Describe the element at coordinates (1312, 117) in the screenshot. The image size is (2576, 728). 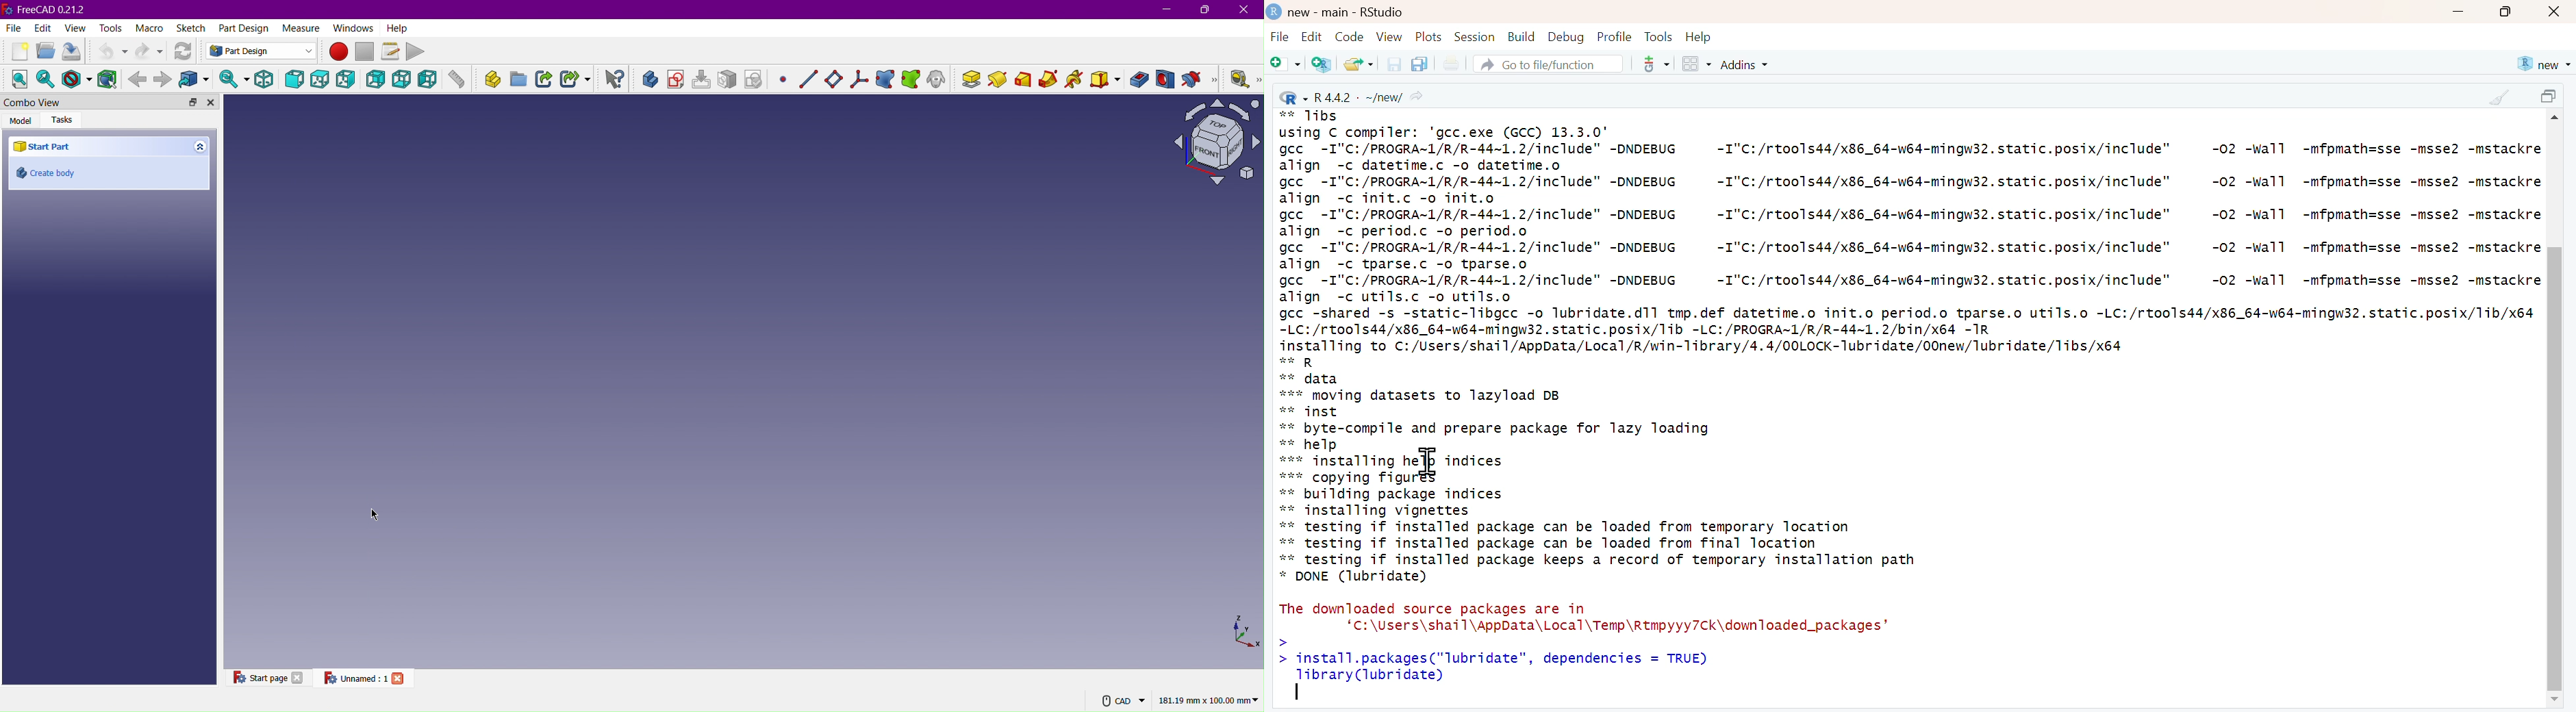
I see `** libs` at that location.